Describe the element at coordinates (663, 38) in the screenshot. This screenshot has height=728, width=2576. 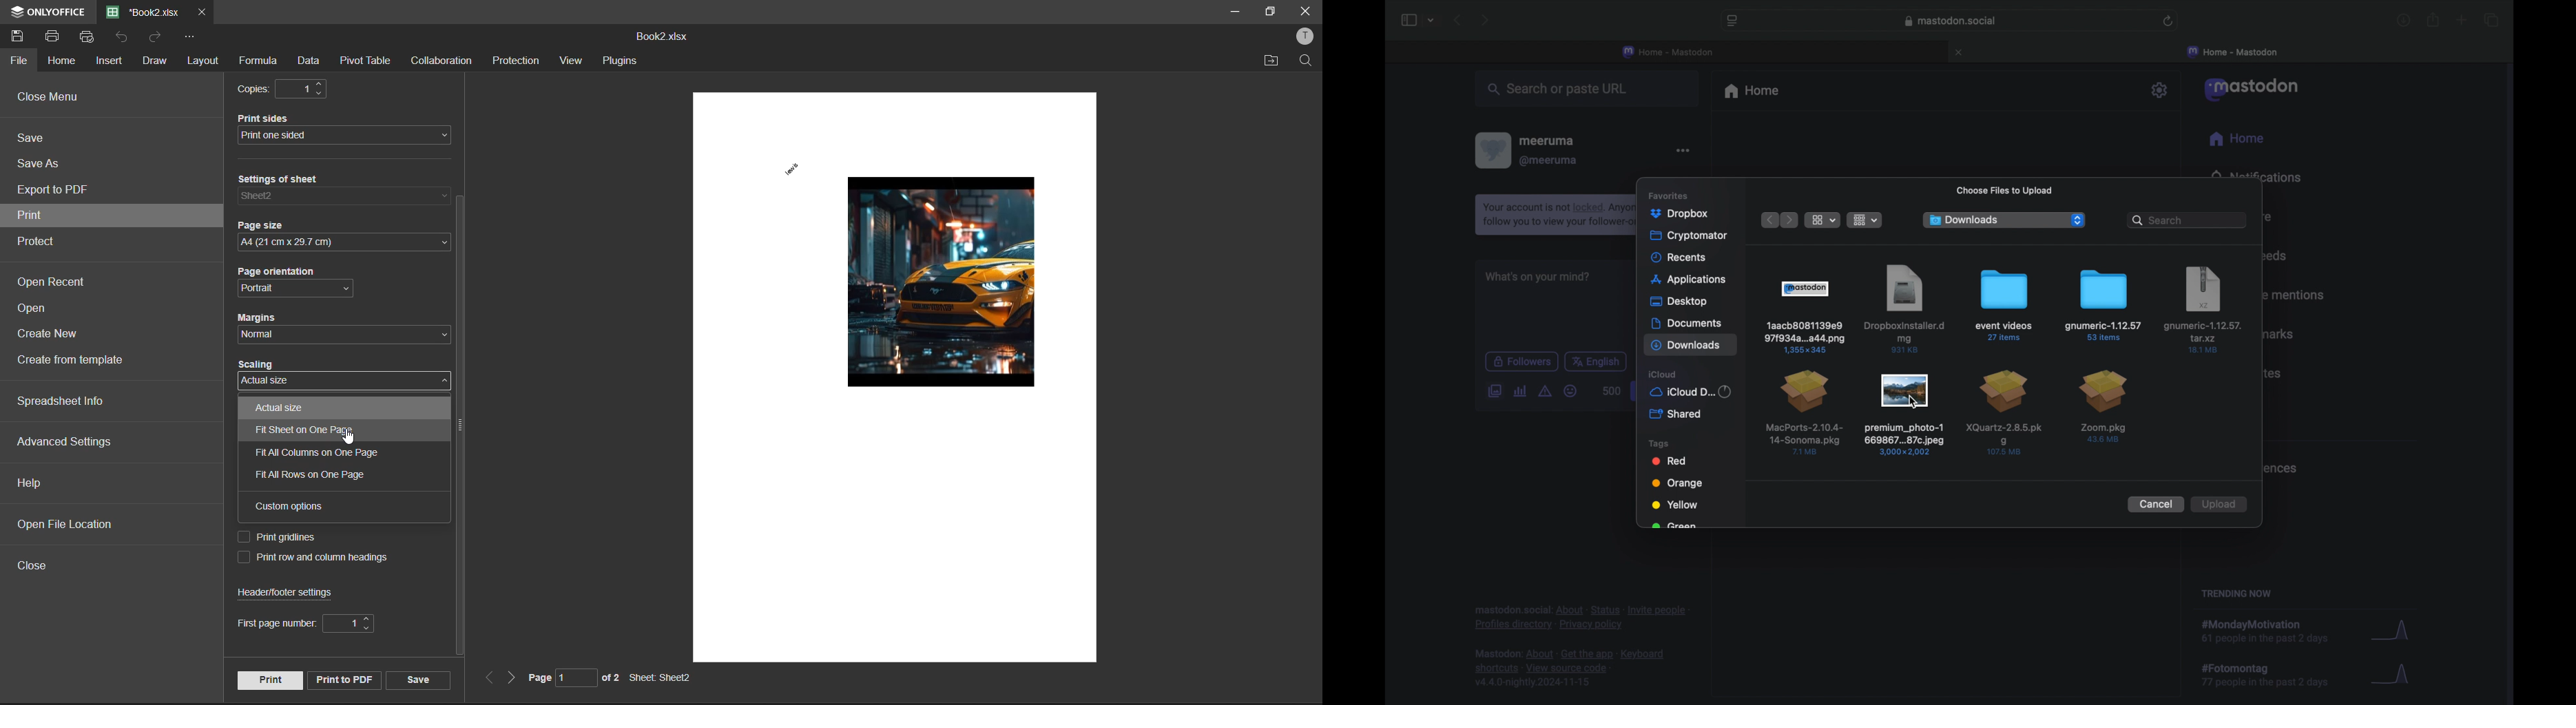
I see `file name` at that location.